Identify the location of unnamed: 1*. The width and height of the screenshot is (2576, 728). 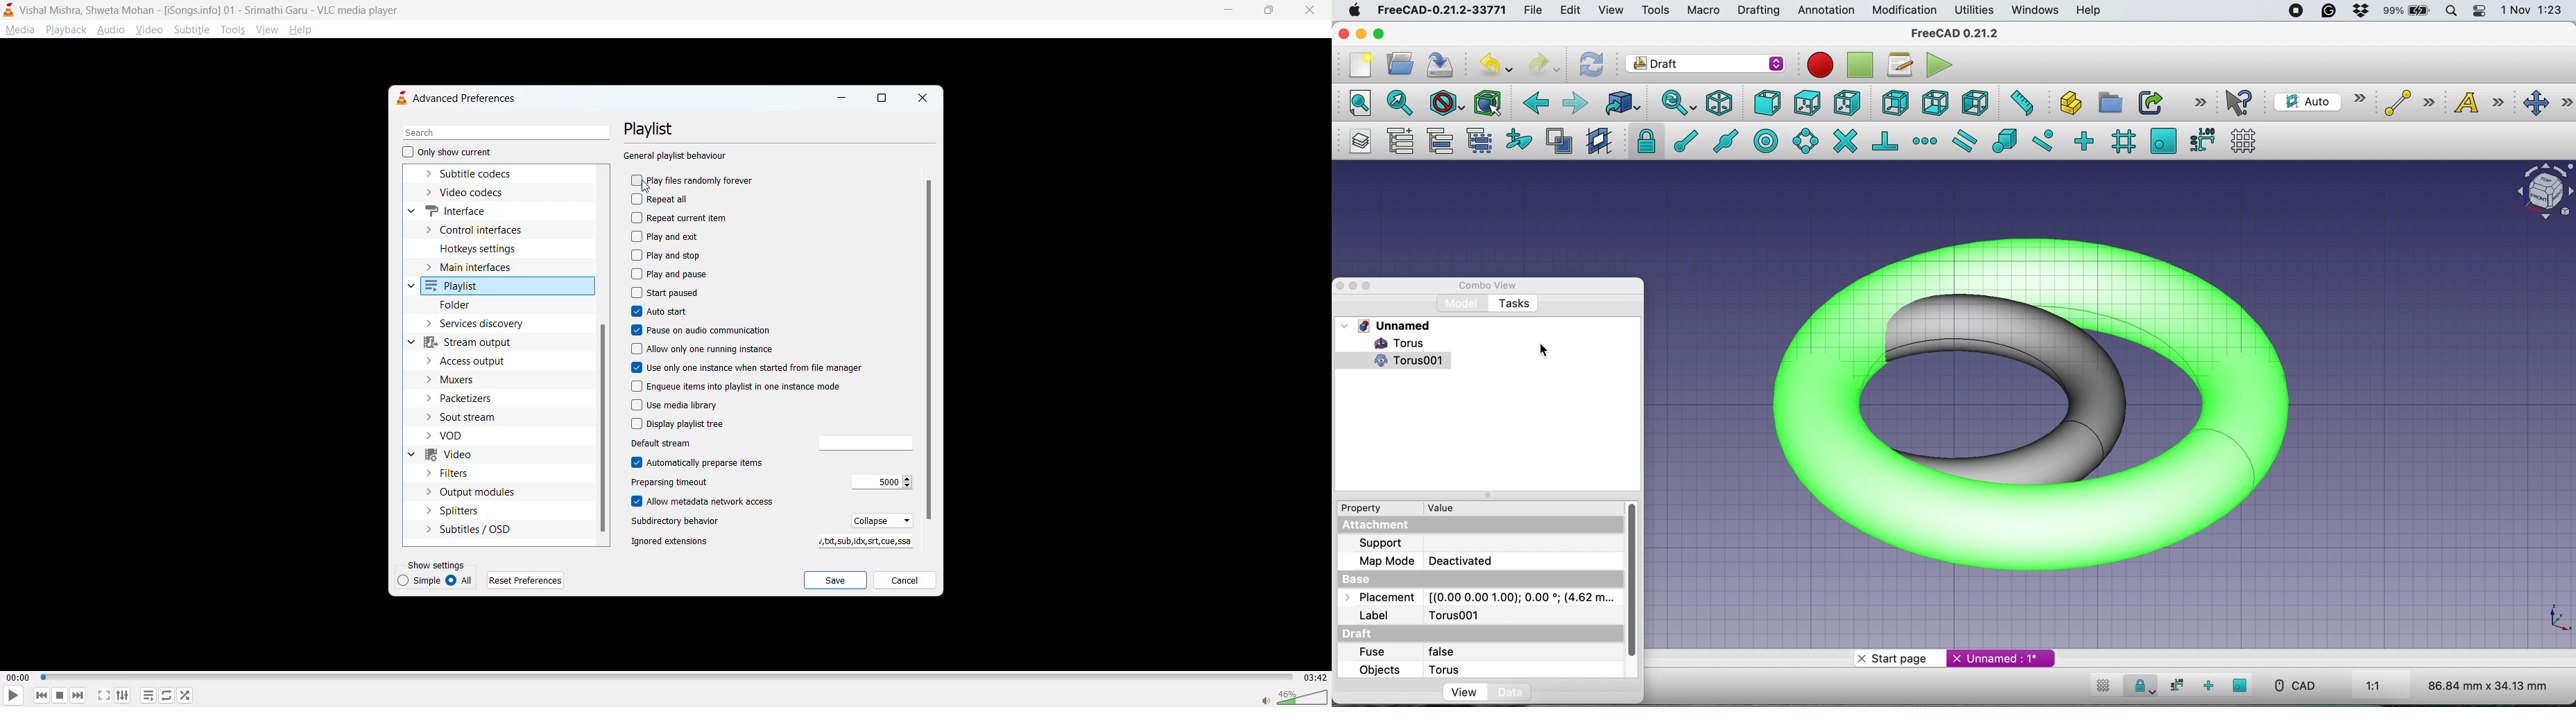
(2002, 658).